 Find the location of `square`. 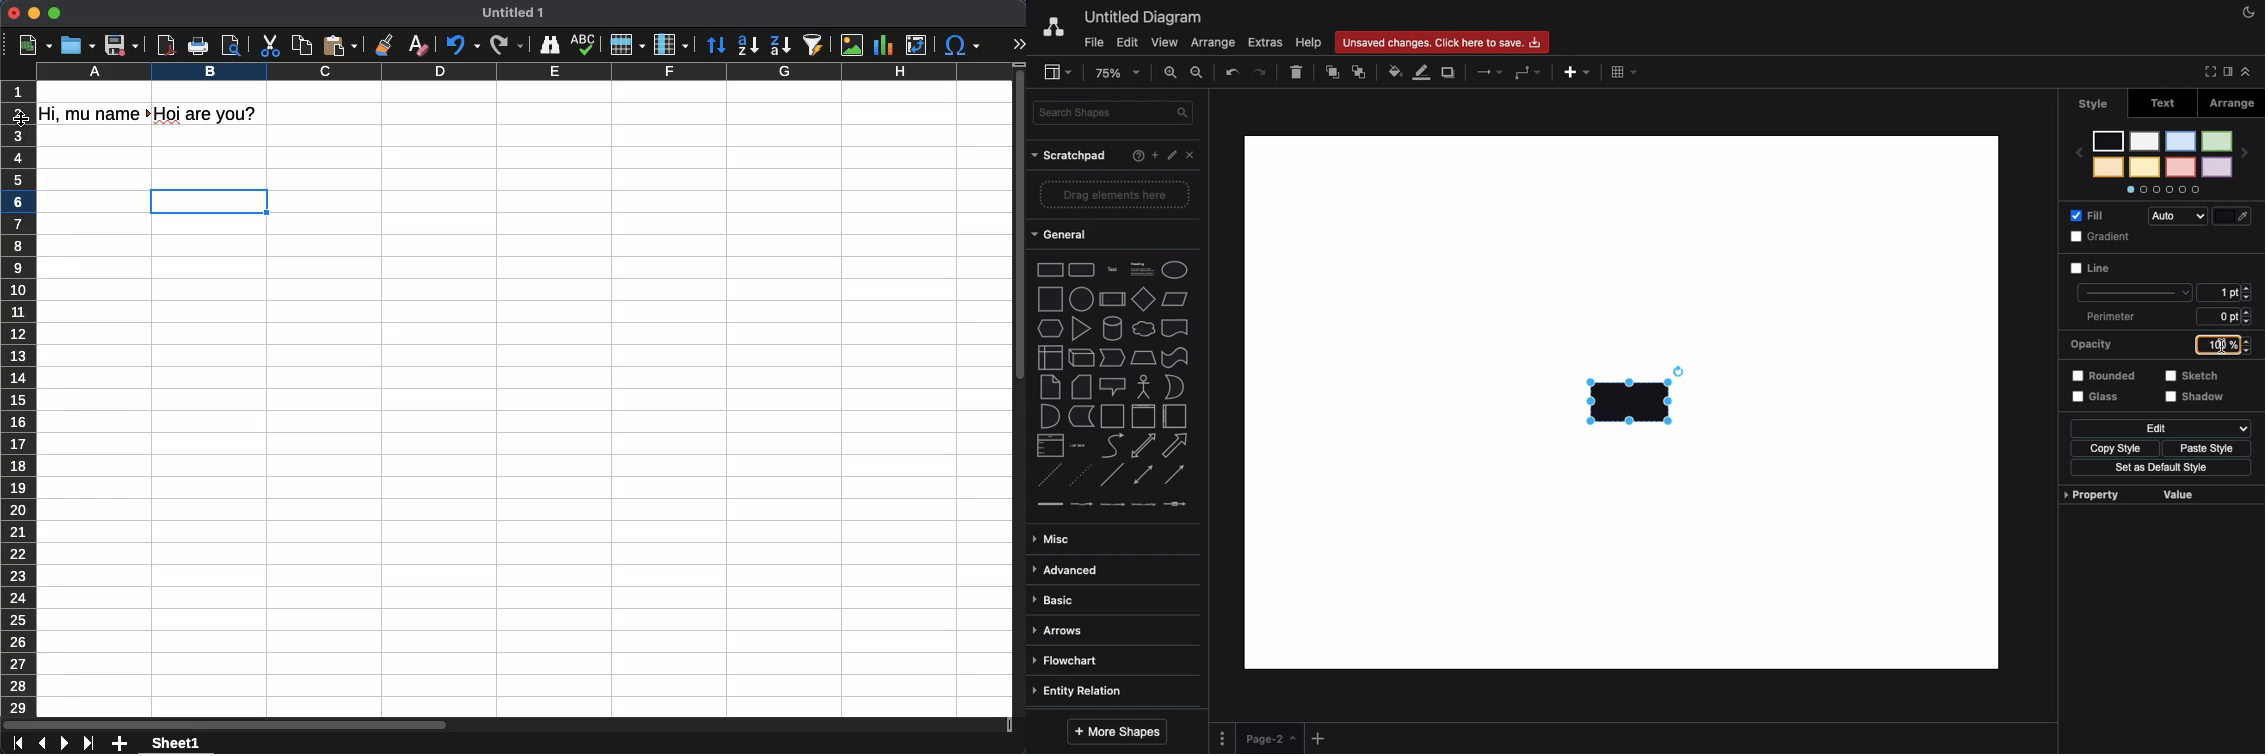

square is located at coordinates (1052, 299).